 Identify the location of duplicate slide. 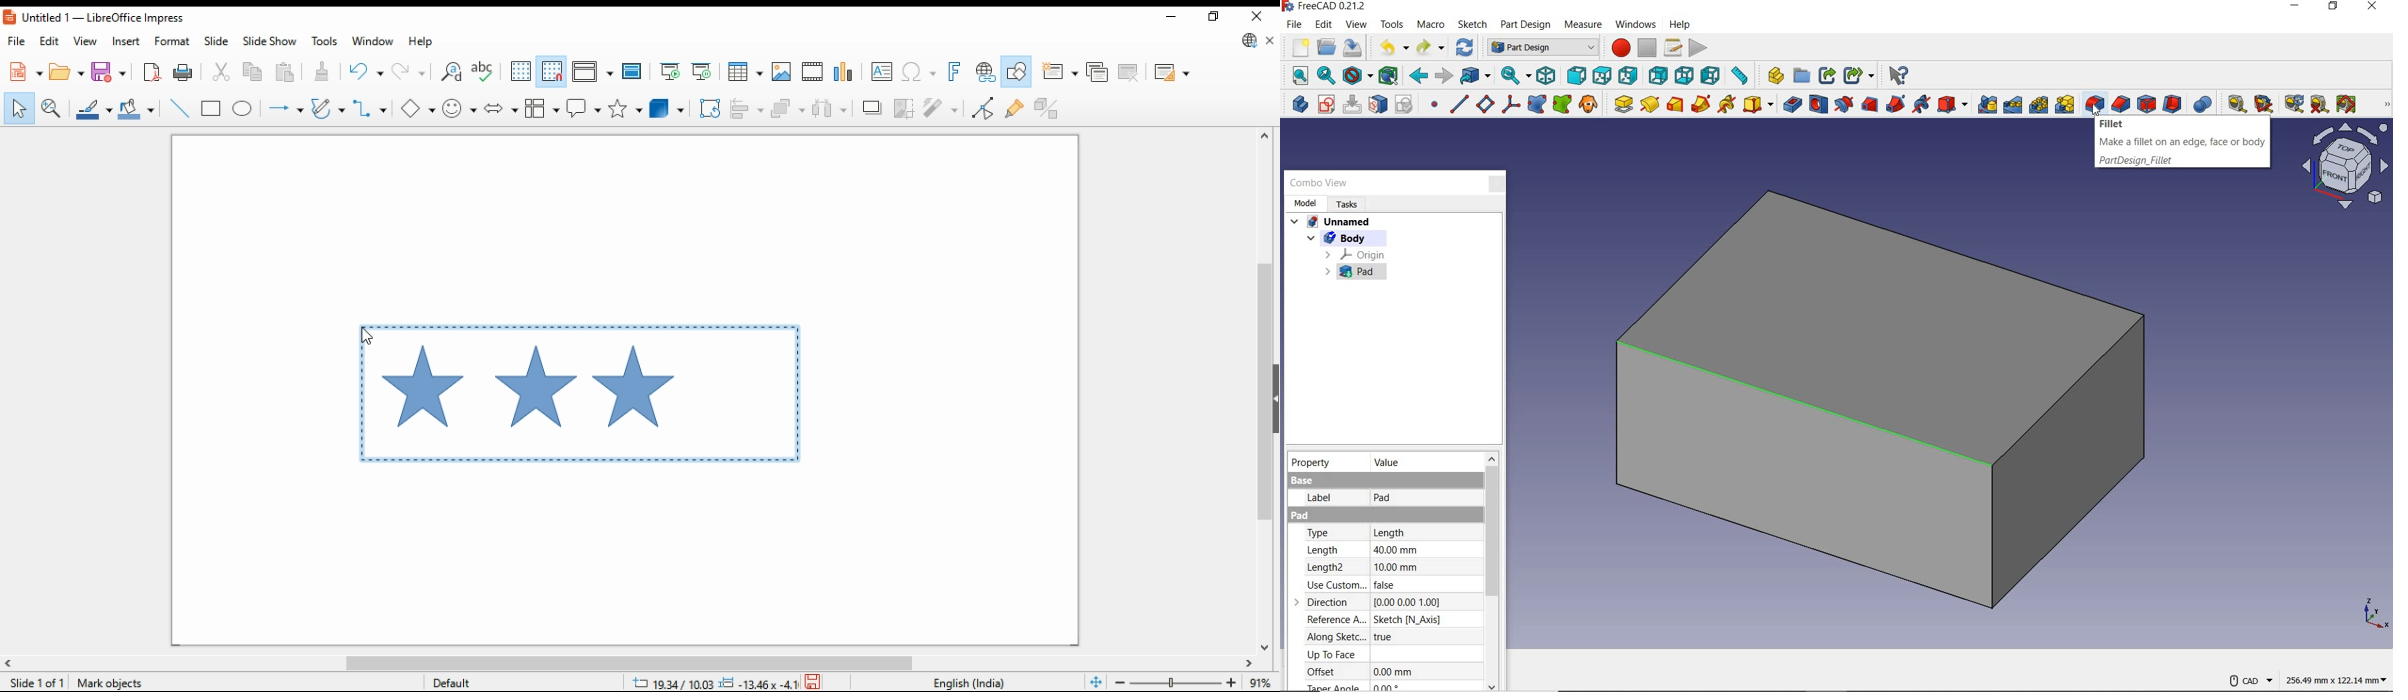
(1098, 72).